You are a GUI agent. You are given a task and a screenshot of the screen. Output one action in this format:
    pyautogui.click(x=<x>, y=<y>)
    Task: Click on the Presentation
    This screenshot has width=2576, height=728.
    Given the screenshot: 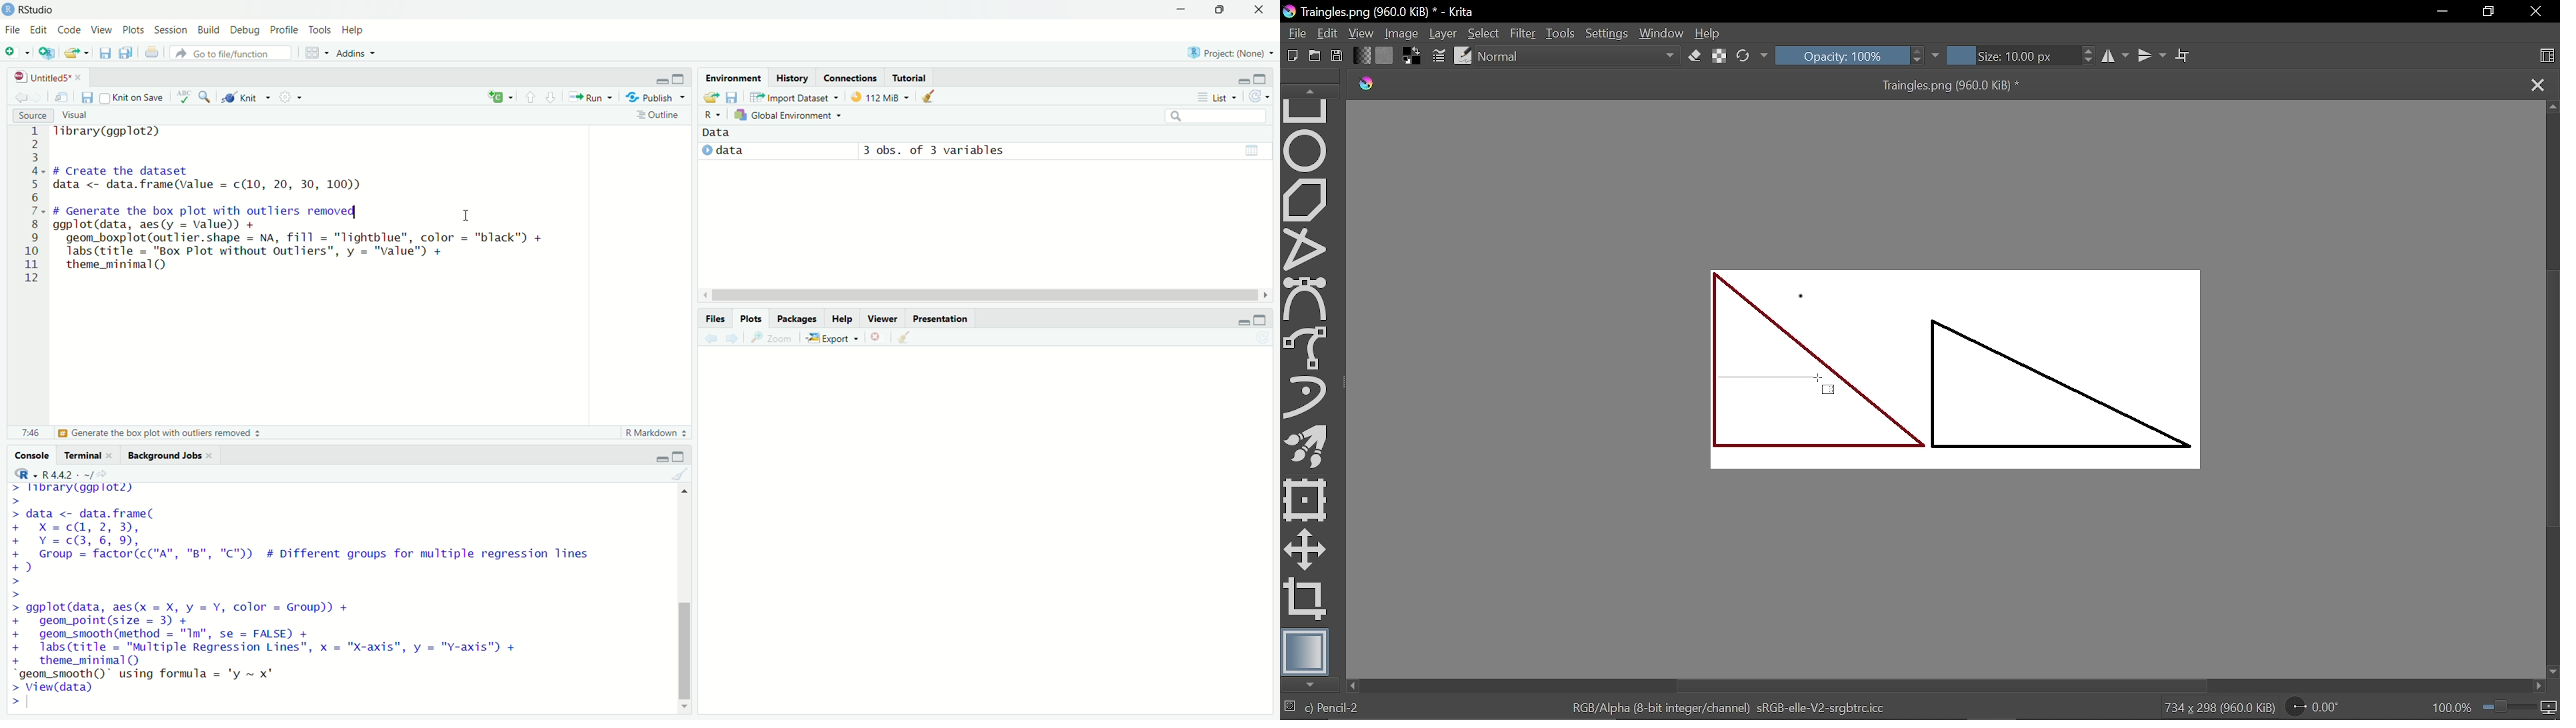 What is the action you would take?
    pyautogui.click(x=940, y=317)
    